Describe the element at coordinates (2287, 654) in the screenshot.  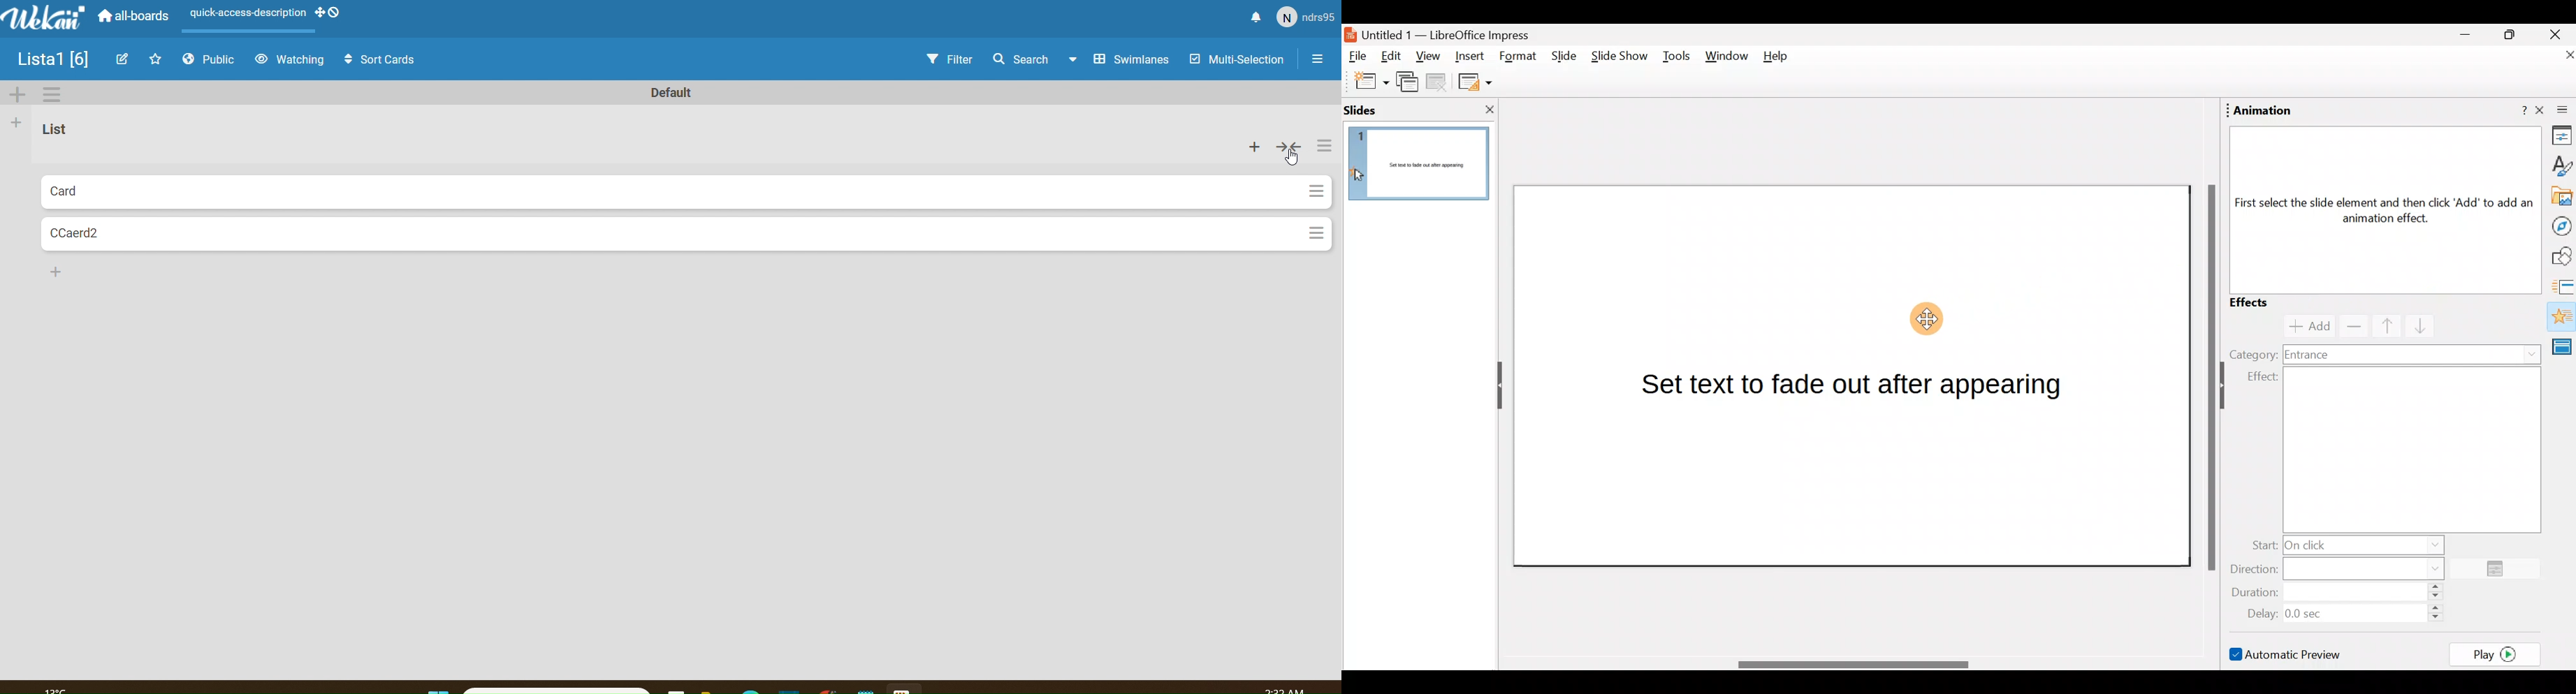
I see `Automatic preview` at that location.